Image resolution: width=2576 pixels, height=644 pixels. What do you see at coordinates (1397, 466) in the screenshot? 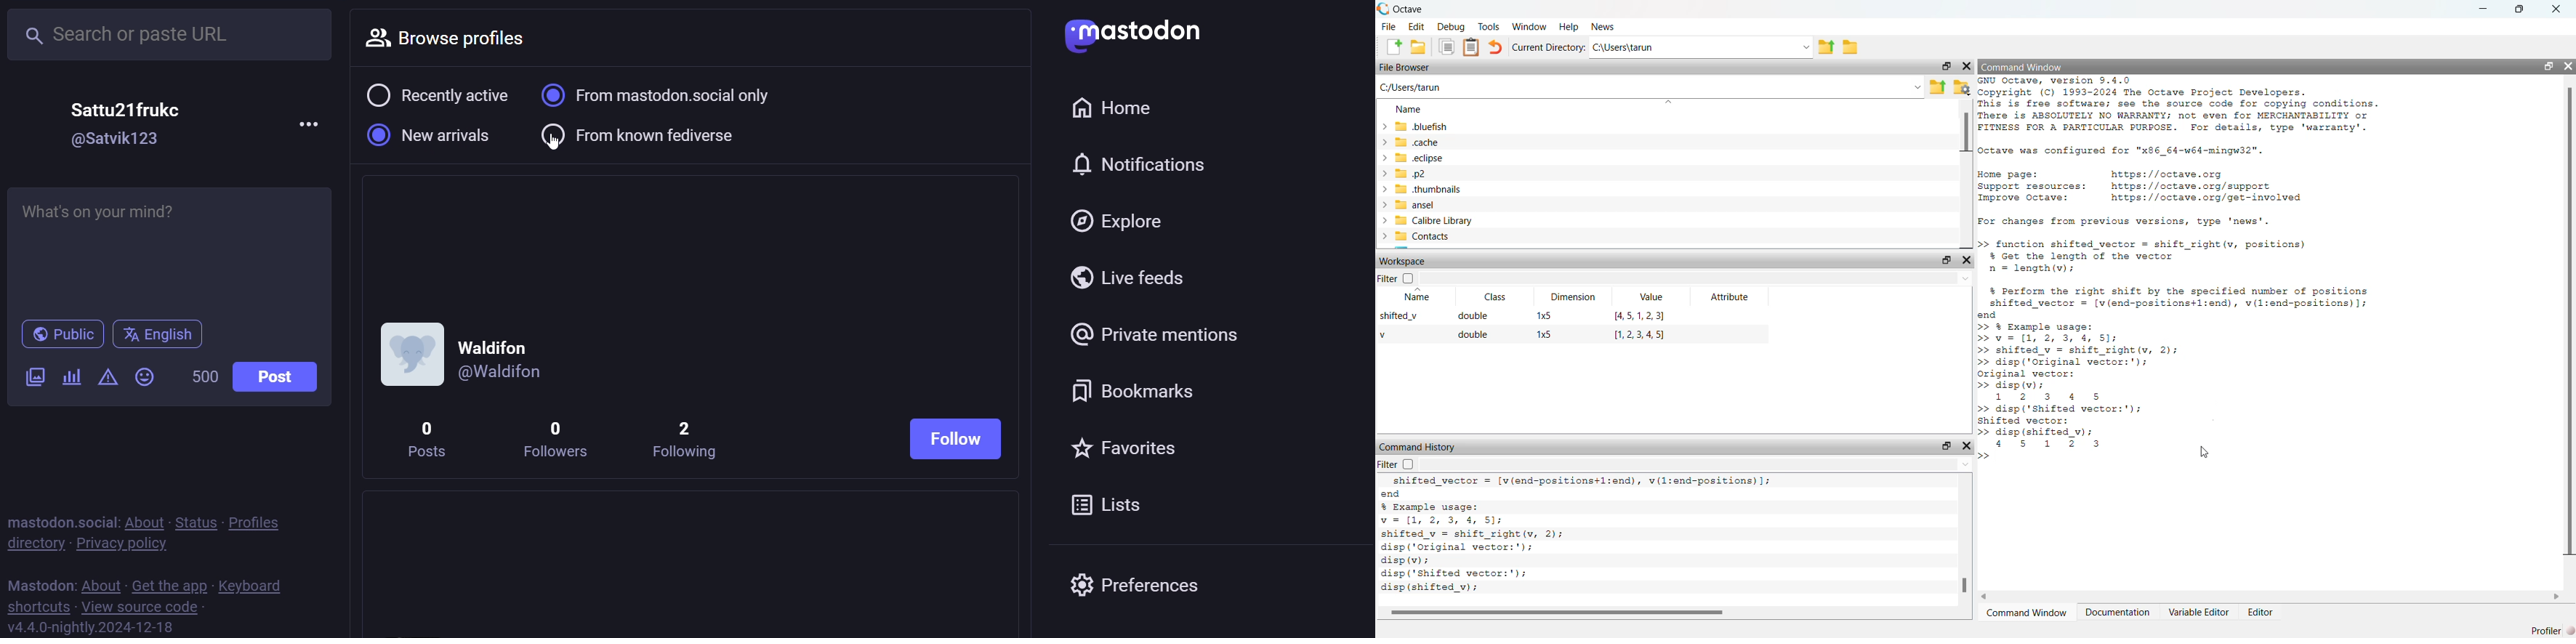
I see `filter` at bounding box center [1397, 466].